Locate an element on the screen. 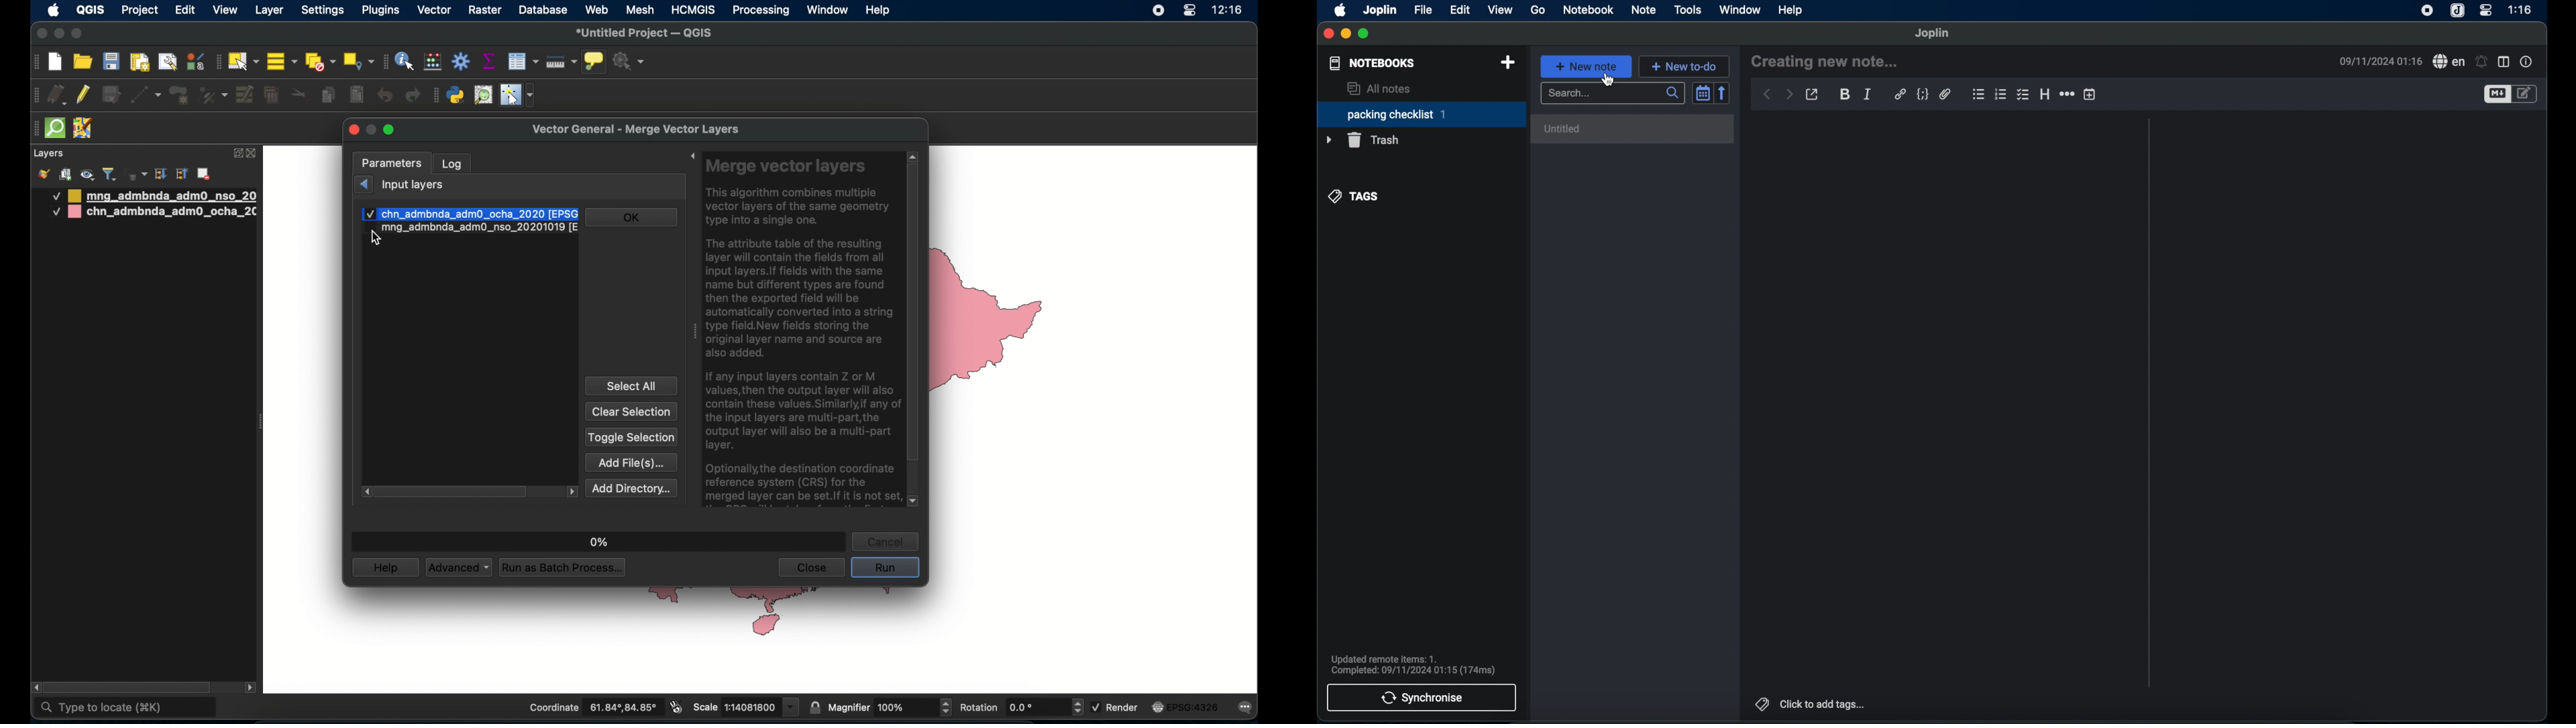 This screenshot has width=2576, height=728. edit is located at coordinates (185, 11).